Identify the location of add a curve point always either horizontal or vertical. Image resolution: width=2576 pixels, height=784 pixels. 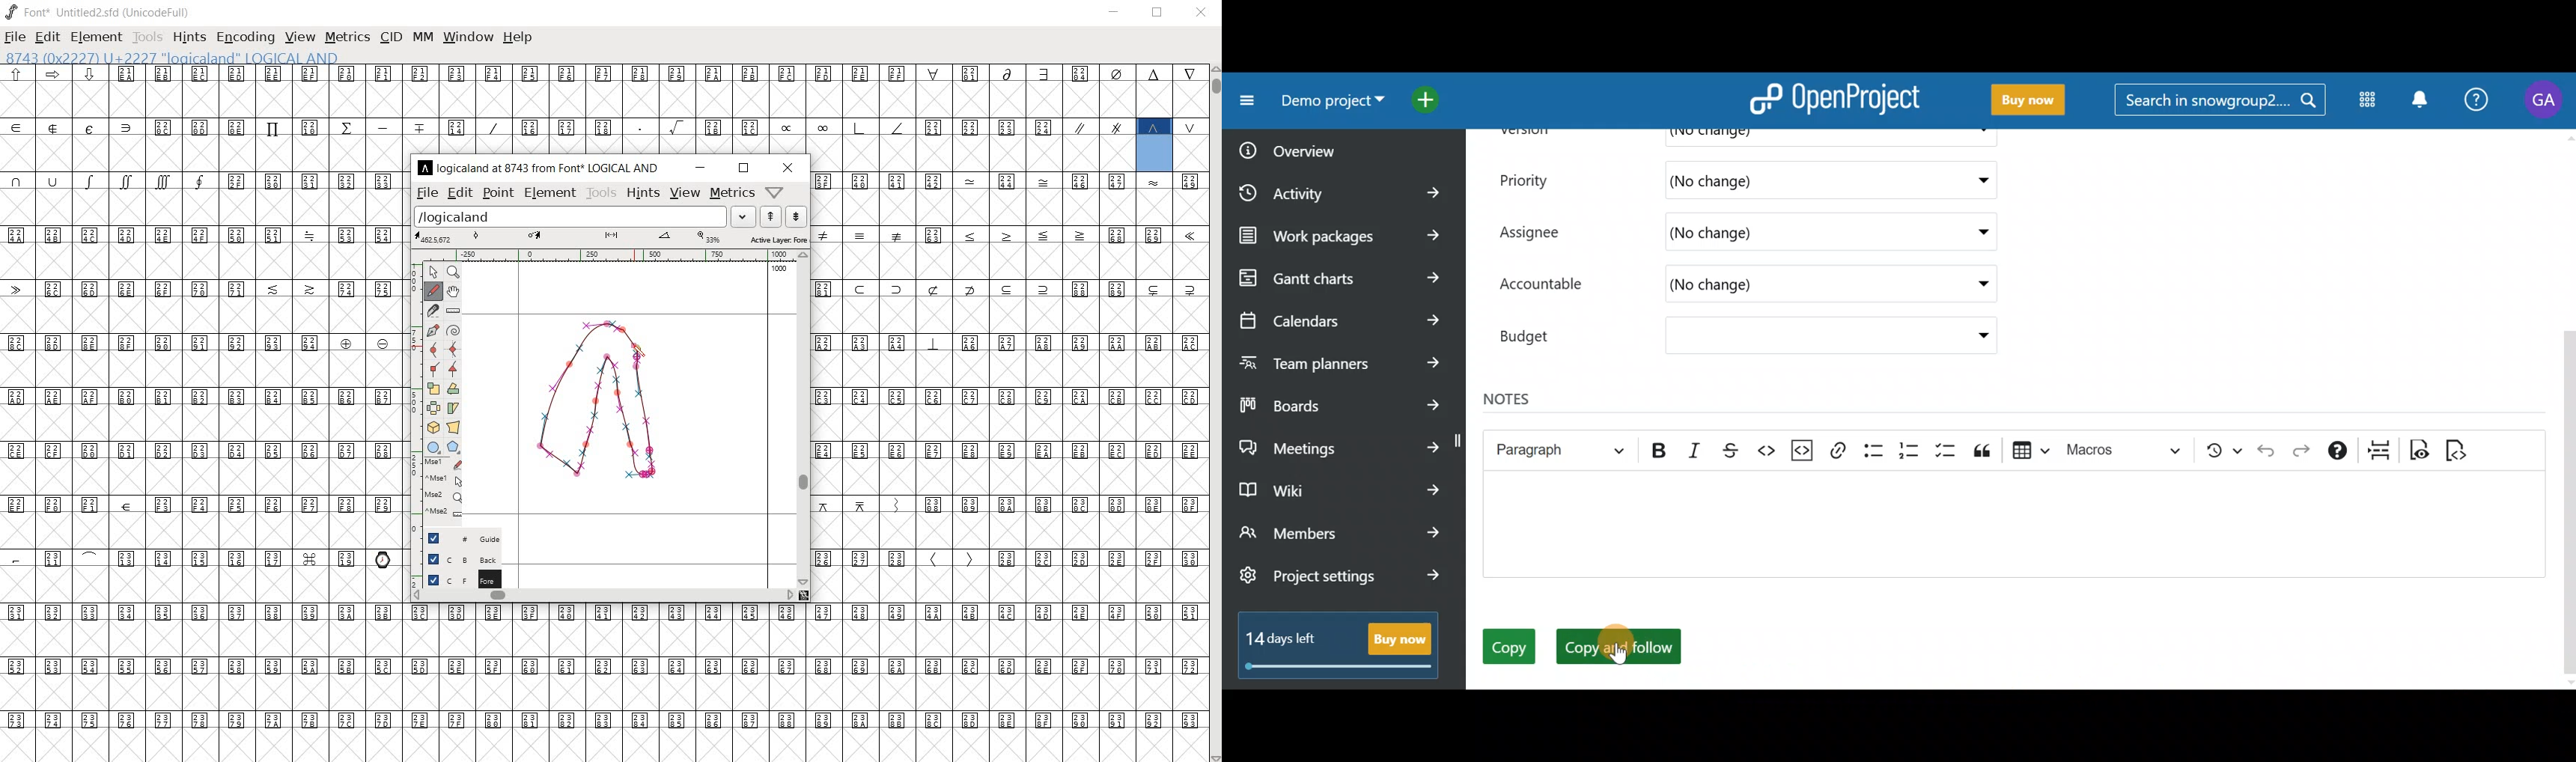
(454, 348).